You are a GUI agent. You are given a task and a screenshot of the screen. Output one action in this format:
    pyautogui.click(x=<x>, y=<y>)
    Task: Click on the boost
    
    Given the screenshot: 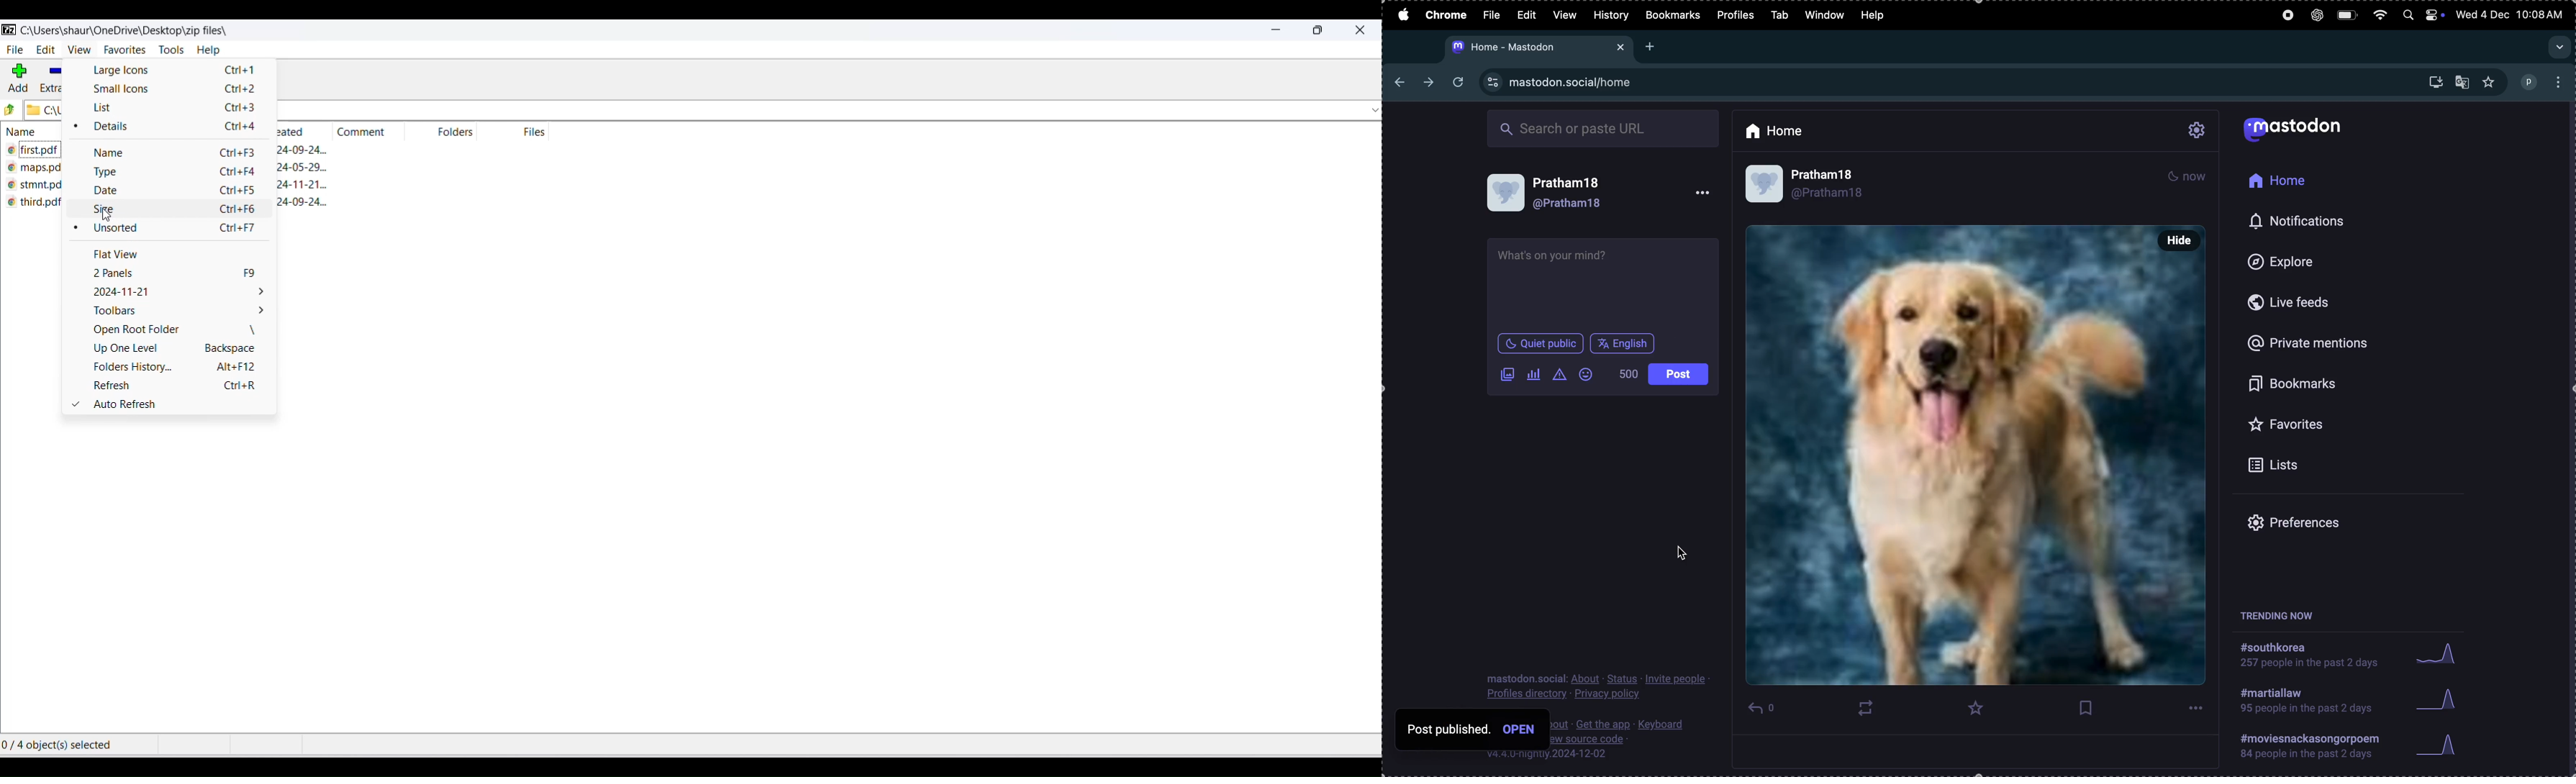 What is the action you would take?
    pyautogui.click(x=1868, y=709)
    